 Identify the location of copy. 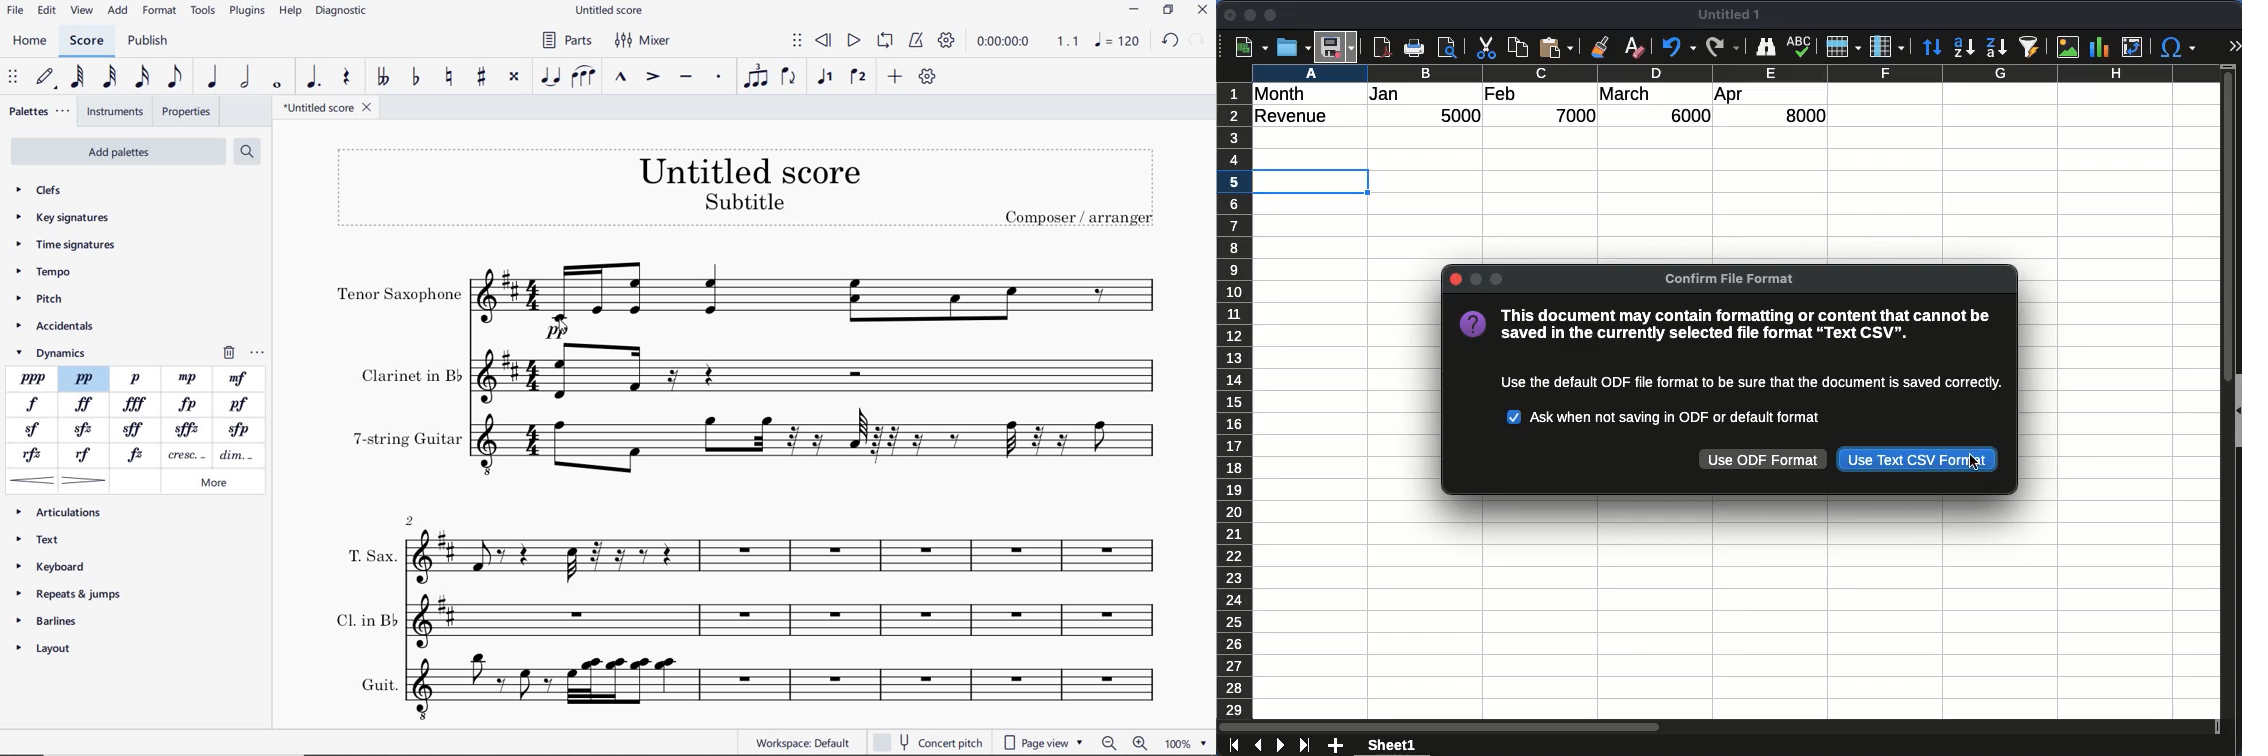
(1519, 48).